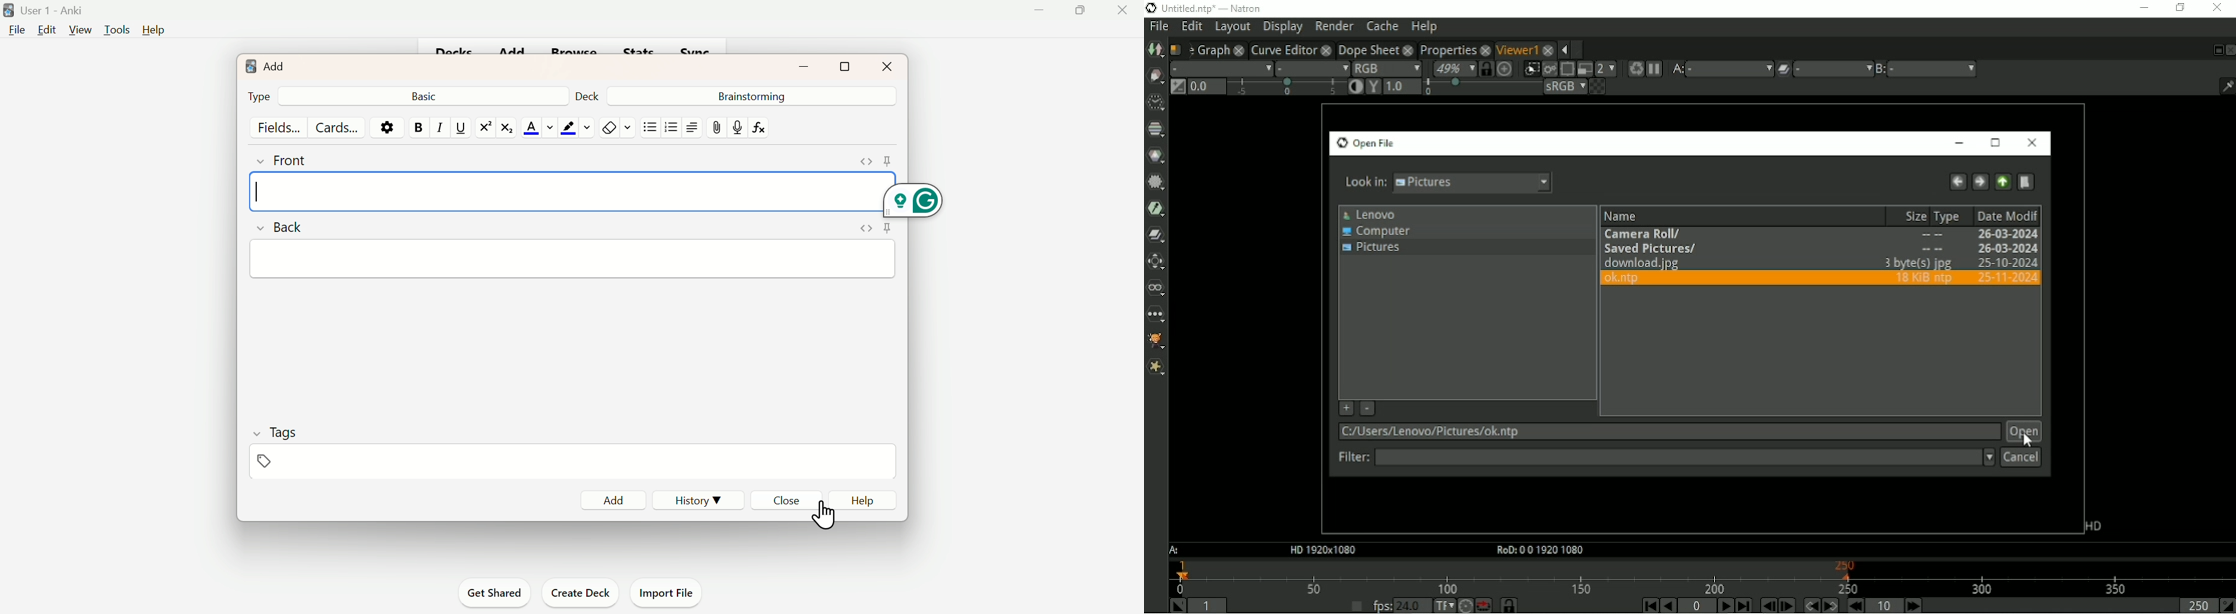  Describe the element at coordinates (651, 126) in the screenshot. I see `Unorganised list` at that location.